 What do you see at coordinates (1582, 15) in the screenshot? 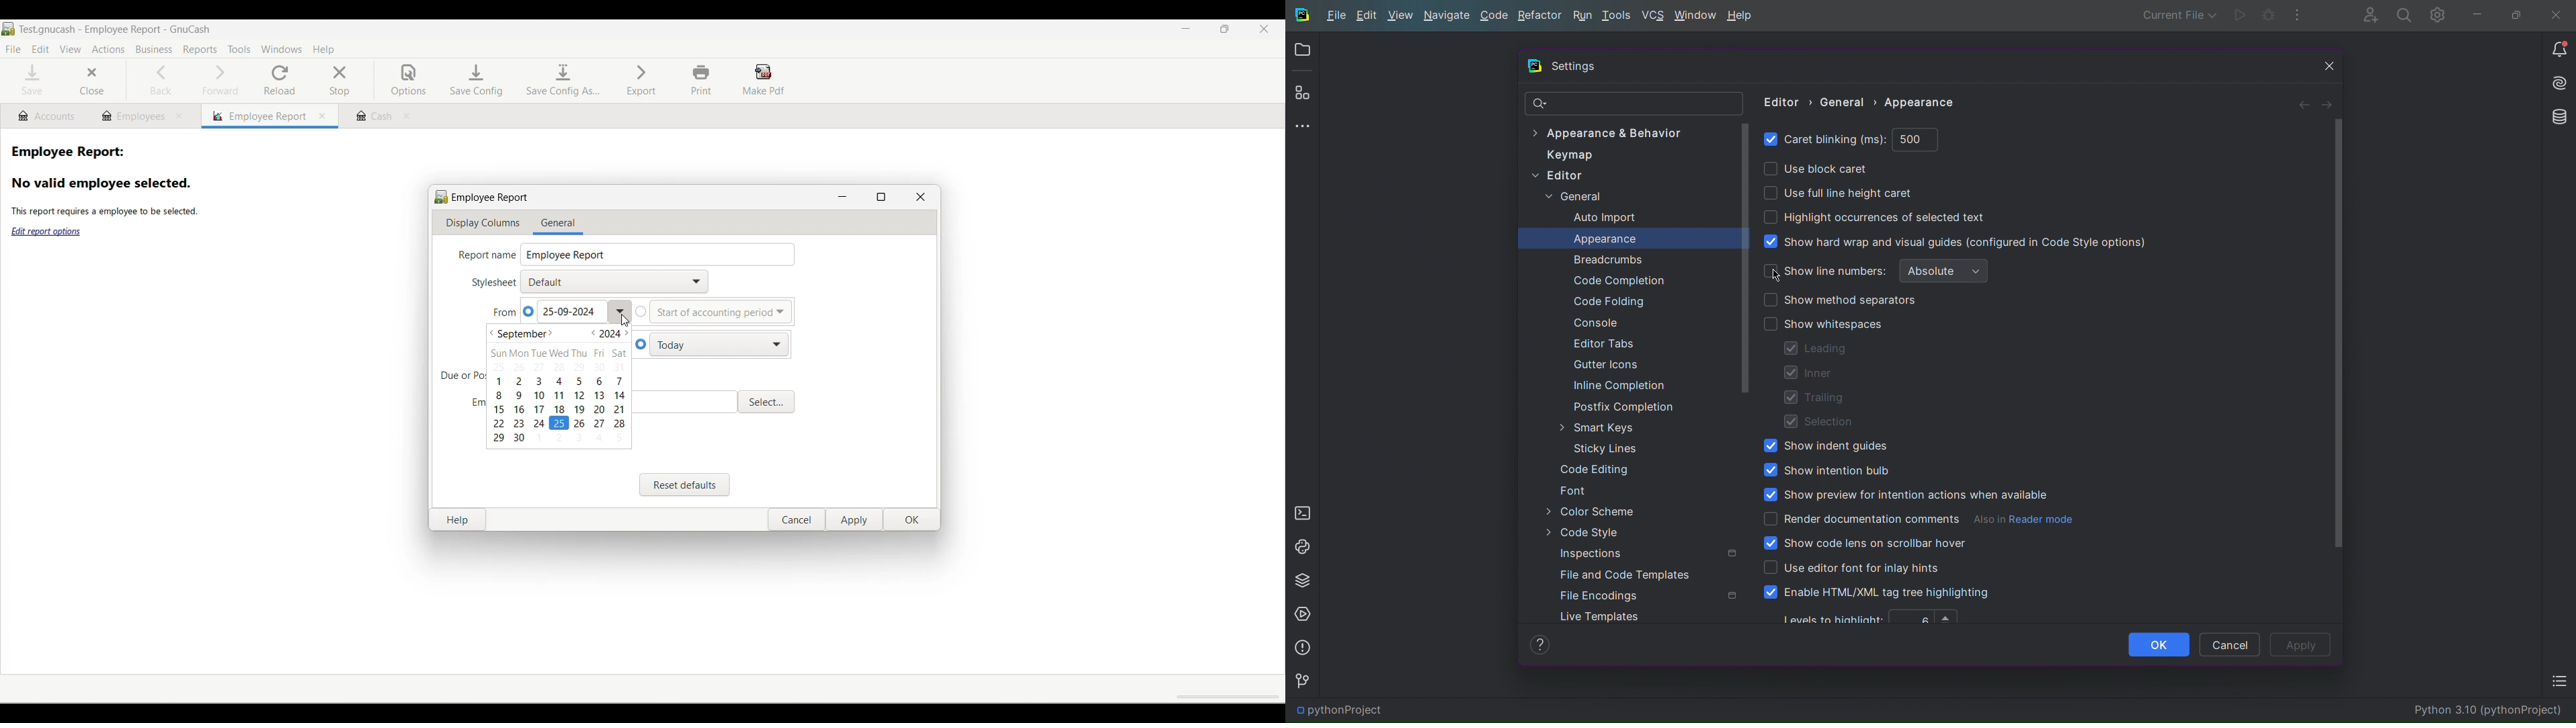
I see `Run` at bounding box center [1582, 15].